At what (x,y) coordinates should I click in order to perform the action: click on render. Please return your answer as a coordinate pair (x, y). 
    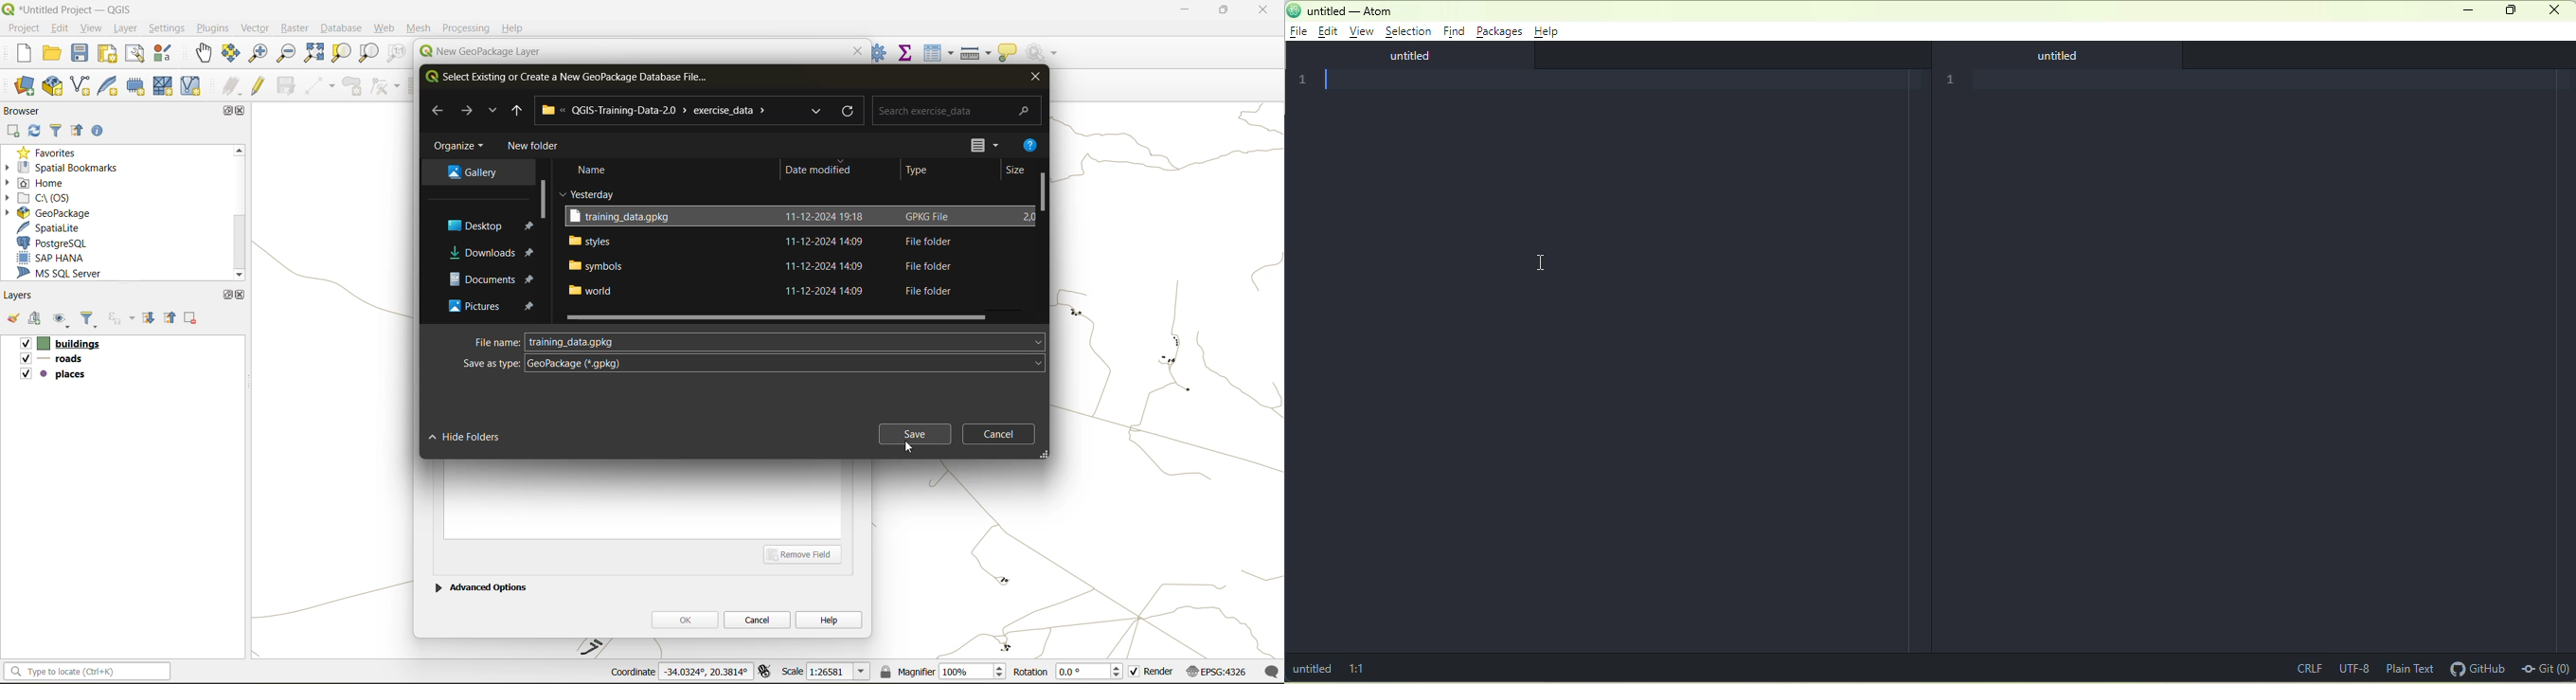
    Looking at the image, I should click on (1153, 674).